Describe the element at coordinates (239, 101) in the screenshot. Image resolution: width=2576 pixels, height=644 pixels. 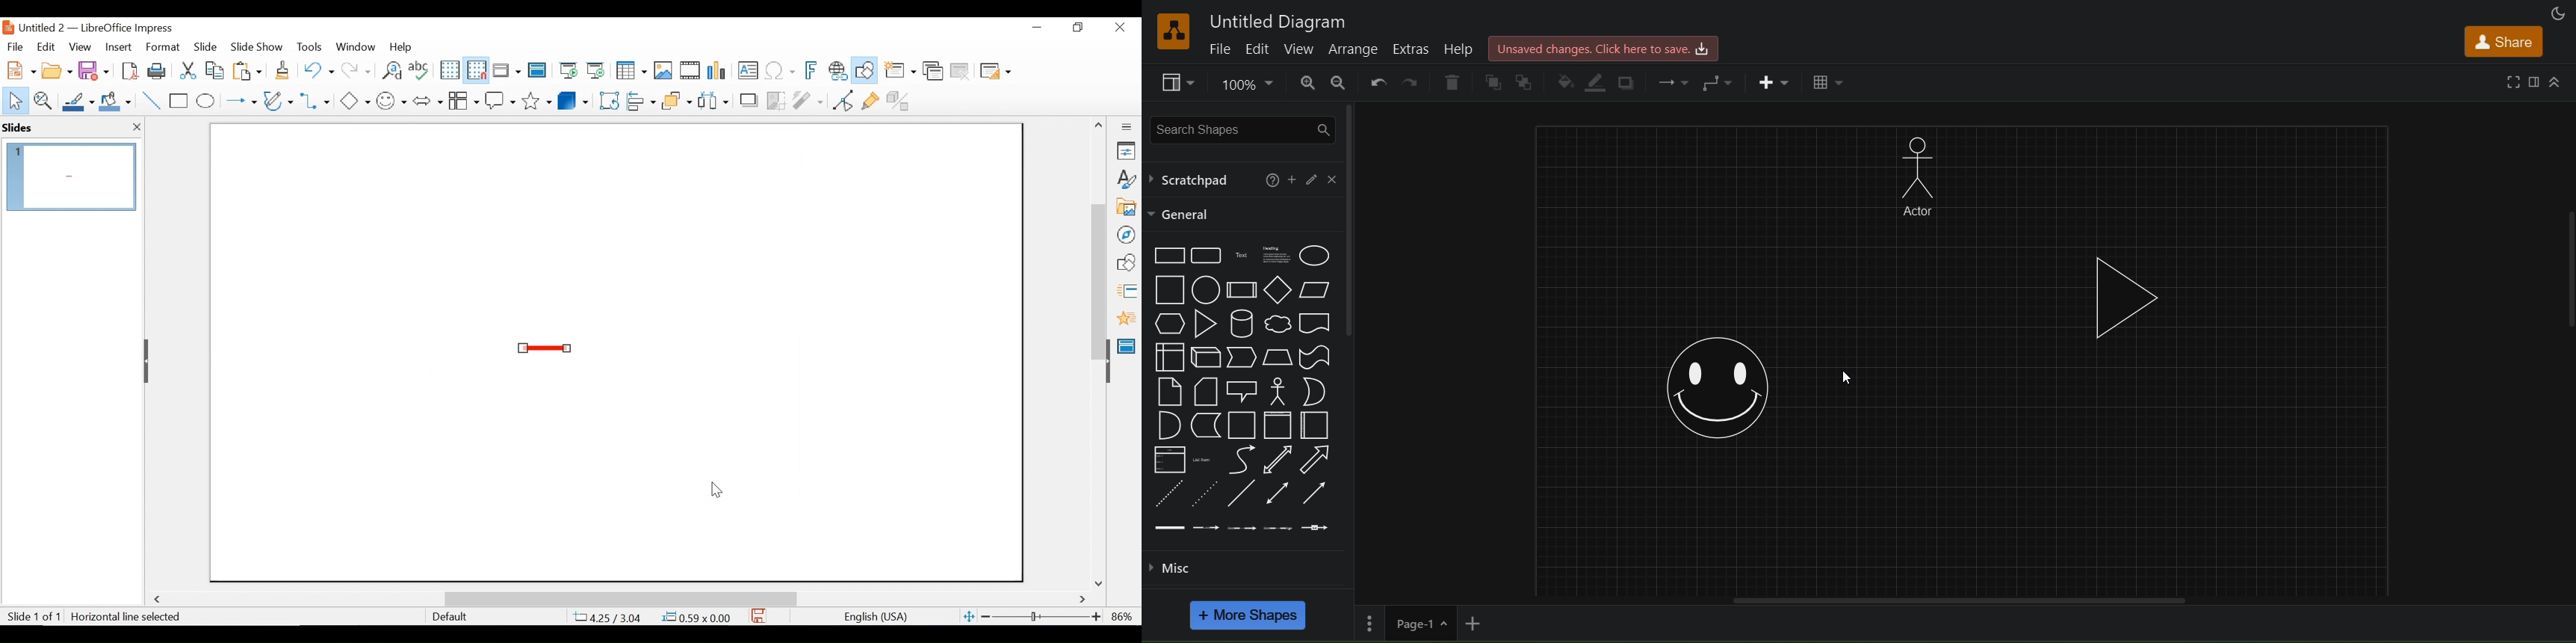
I see `Lines and Arrows` at that location.